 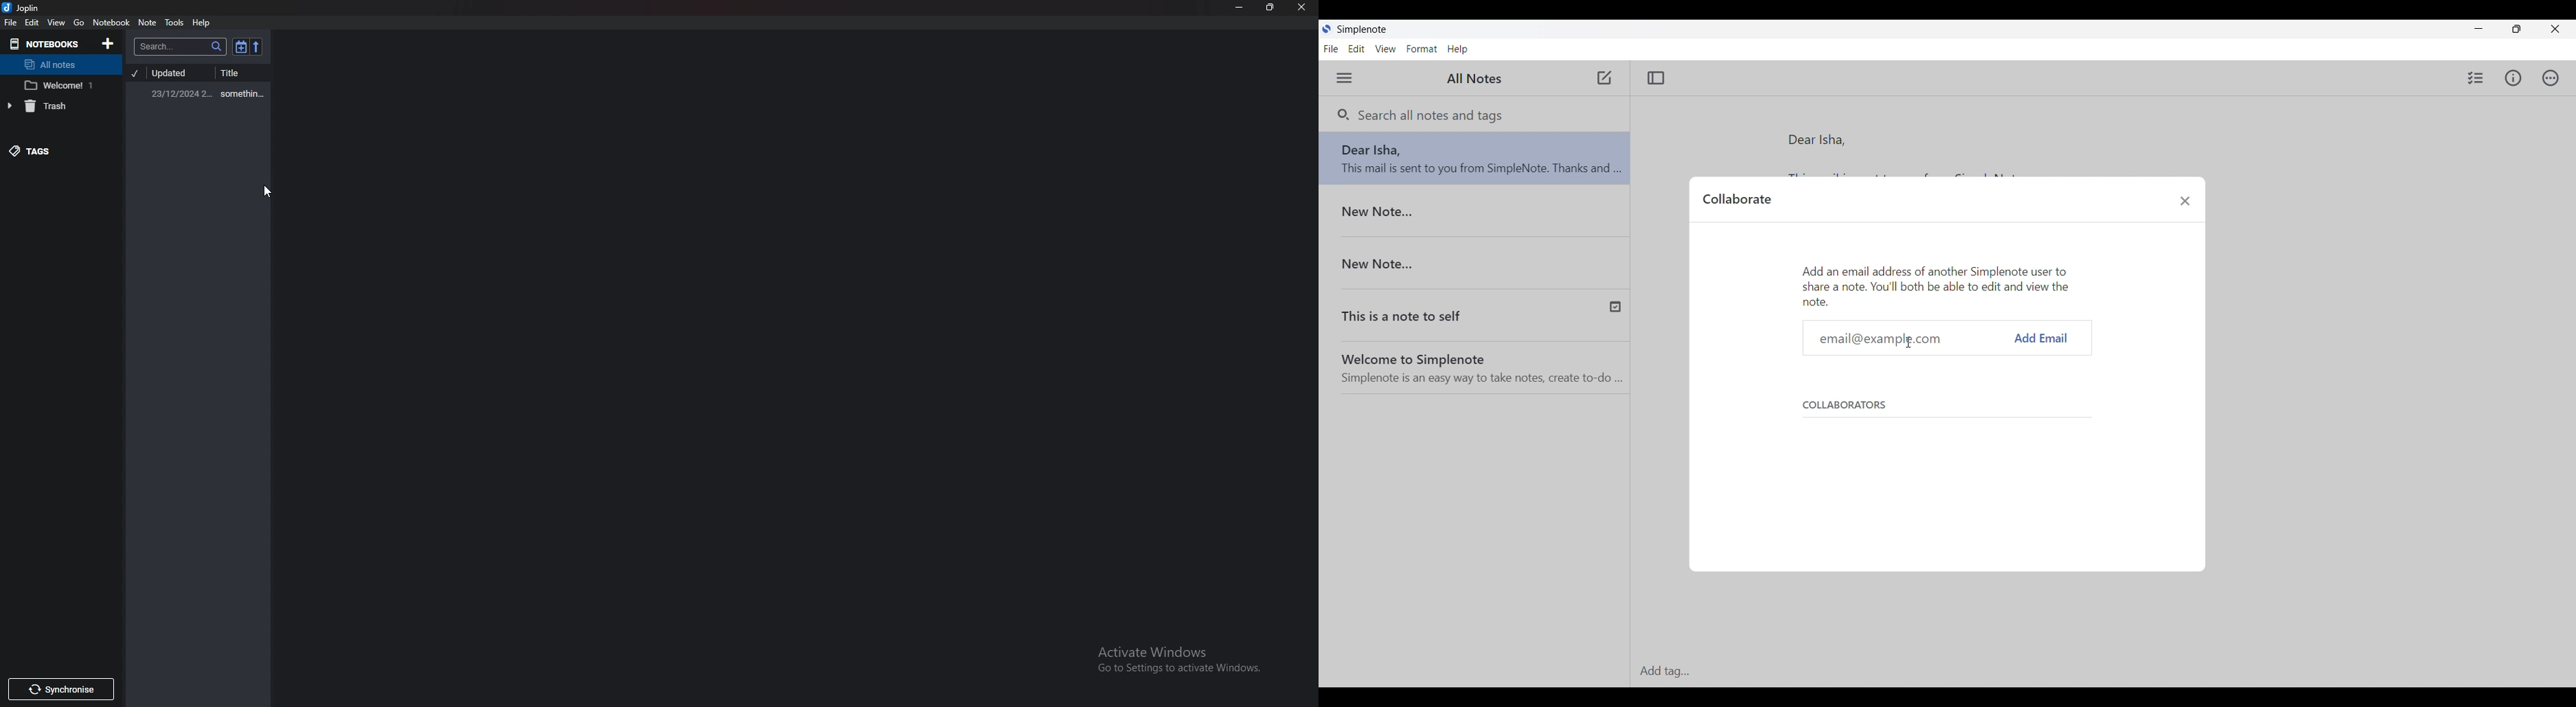 I want to click on go, so click(x=80, y=22).